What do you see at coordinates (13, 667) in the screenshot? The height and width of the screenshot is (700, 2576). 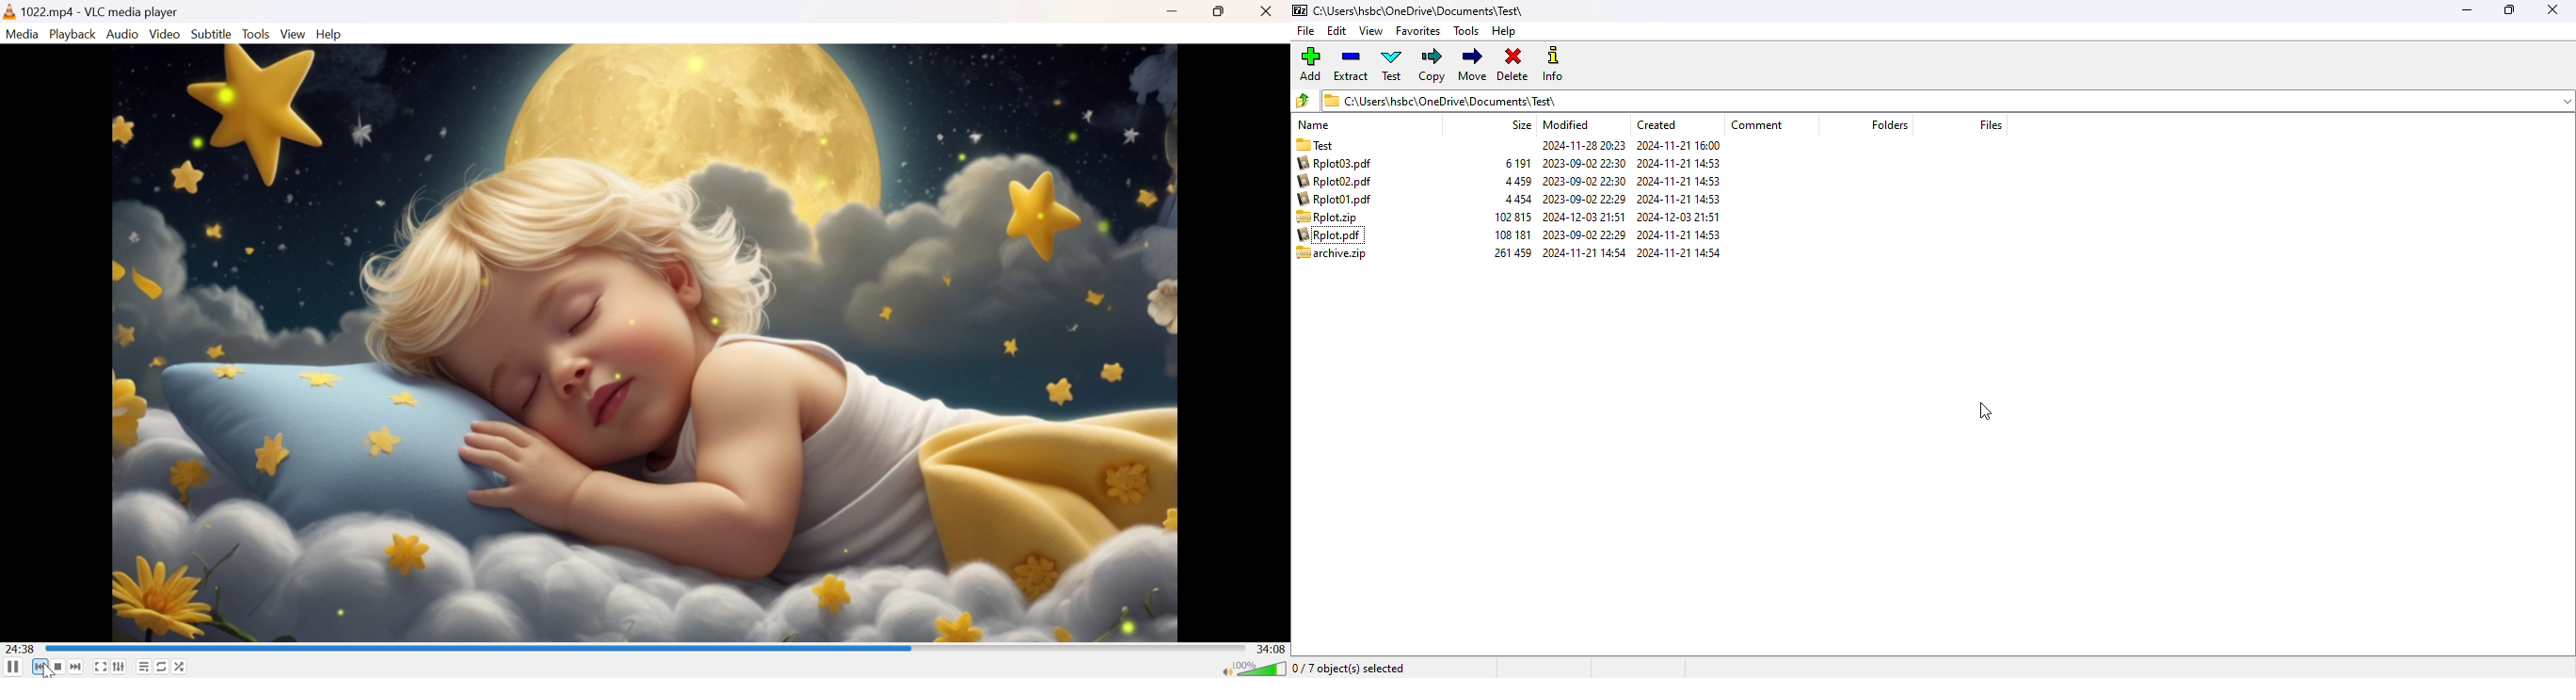 I see `Pause the playback` at bounding box center [13, 667].